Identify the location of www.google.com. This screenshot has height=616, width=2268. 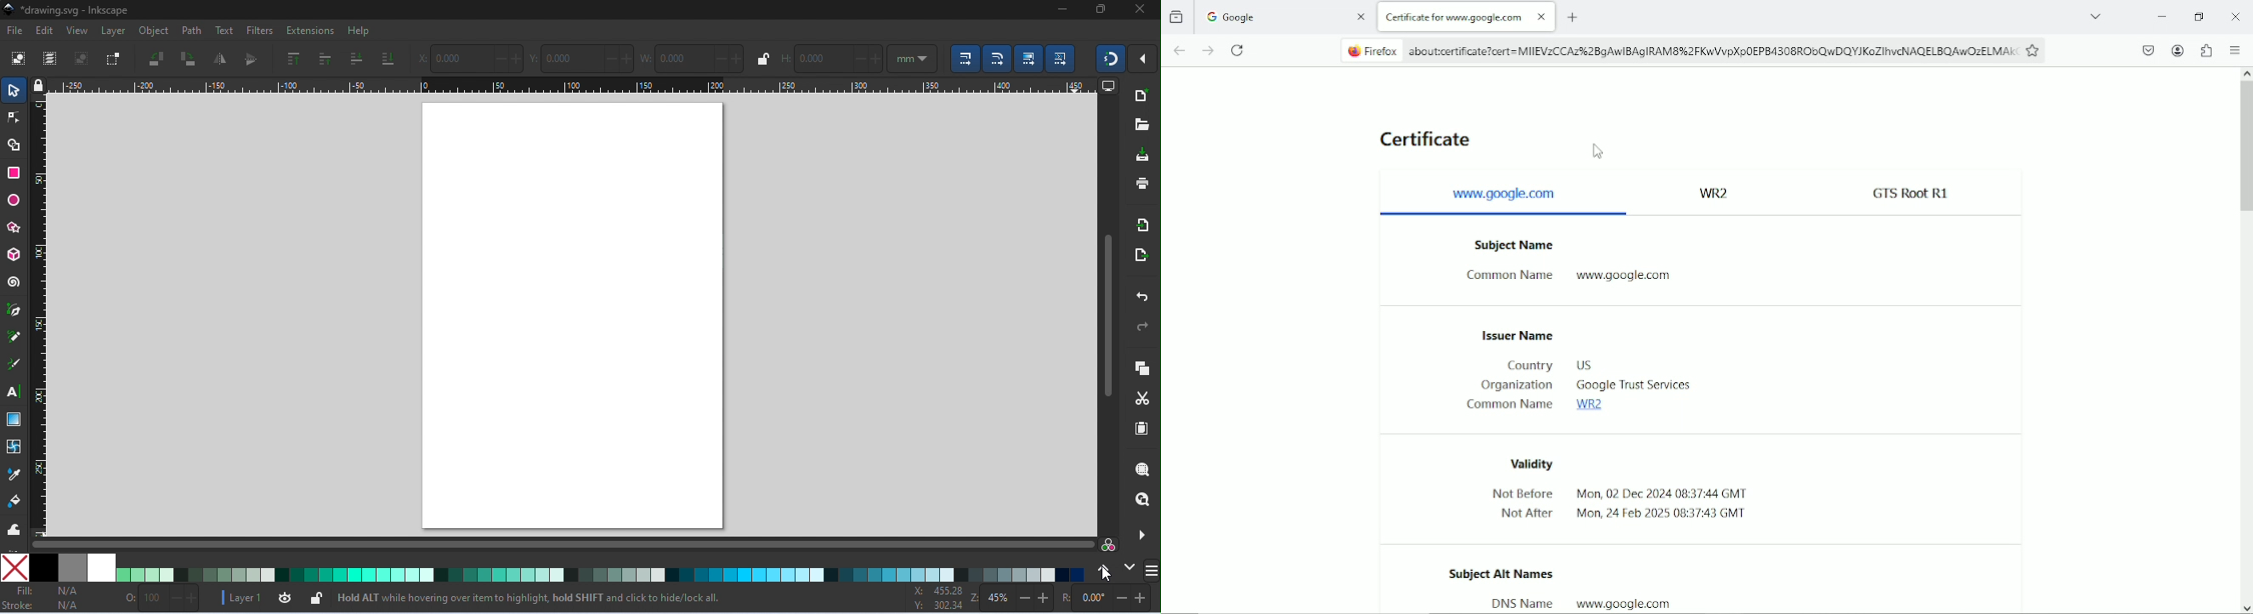
(1635, 279).